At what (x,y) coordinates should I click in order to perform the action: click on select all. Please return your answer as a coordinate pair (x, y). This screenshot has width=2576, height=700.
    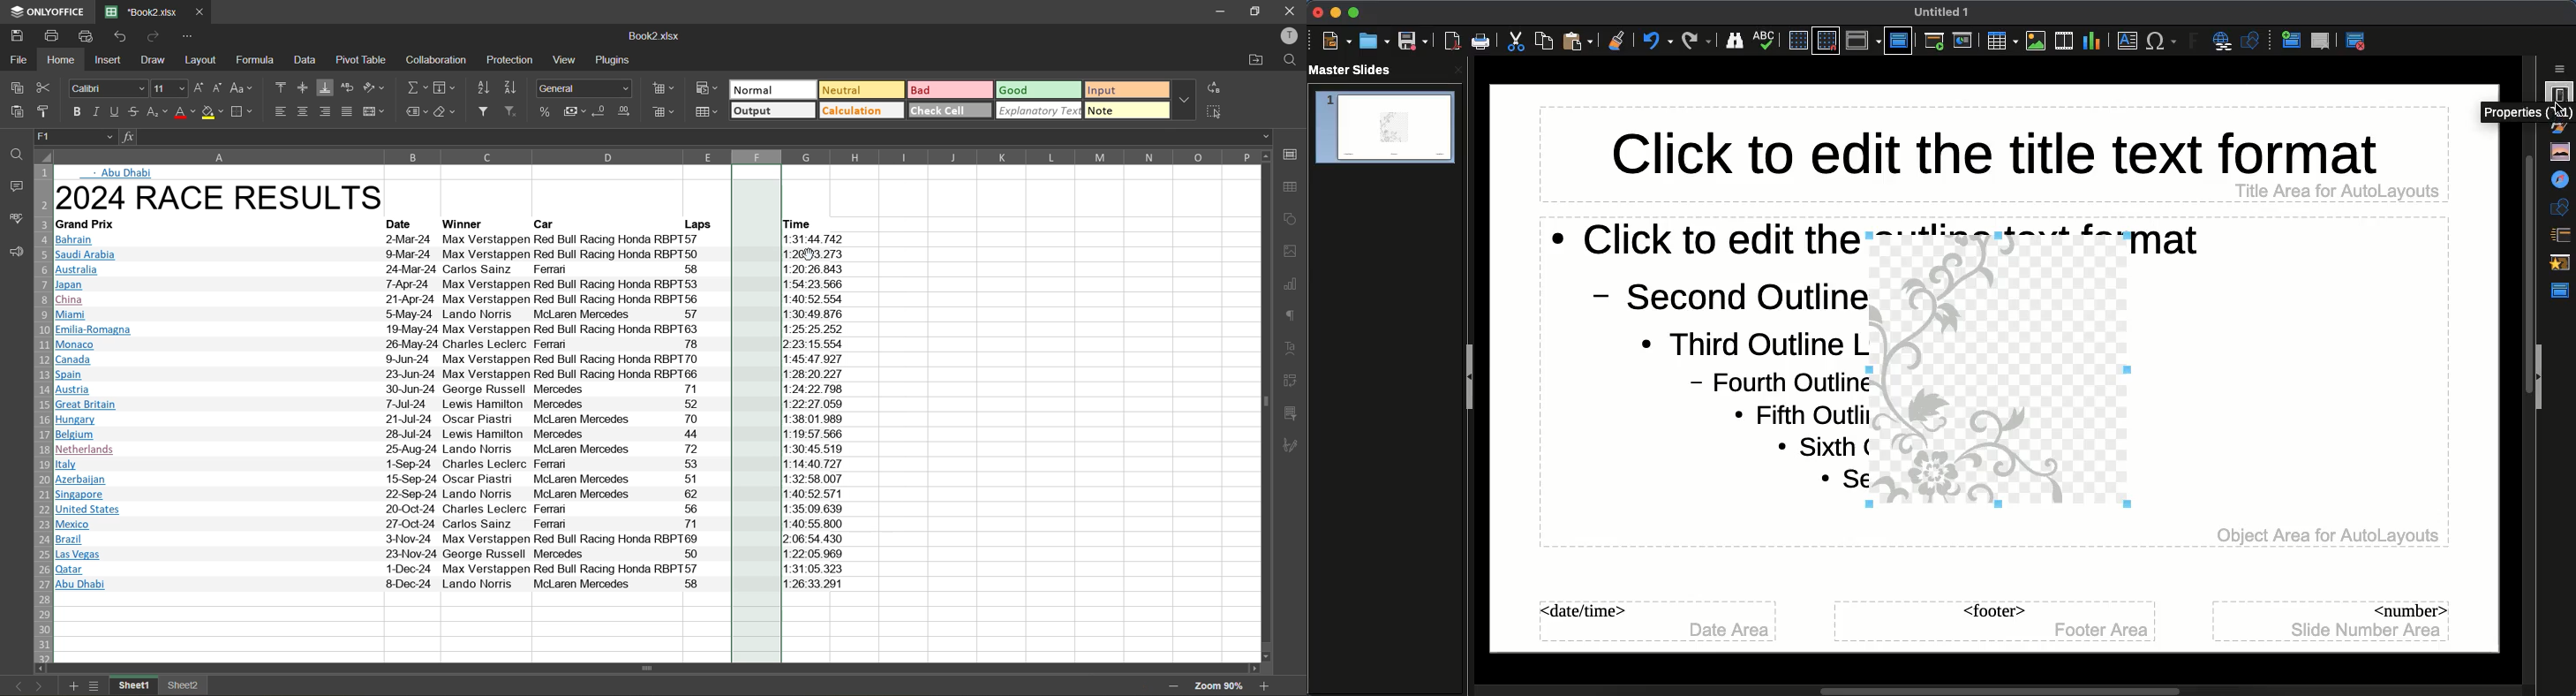
    Looking at the image, I should click on (1217, 112).